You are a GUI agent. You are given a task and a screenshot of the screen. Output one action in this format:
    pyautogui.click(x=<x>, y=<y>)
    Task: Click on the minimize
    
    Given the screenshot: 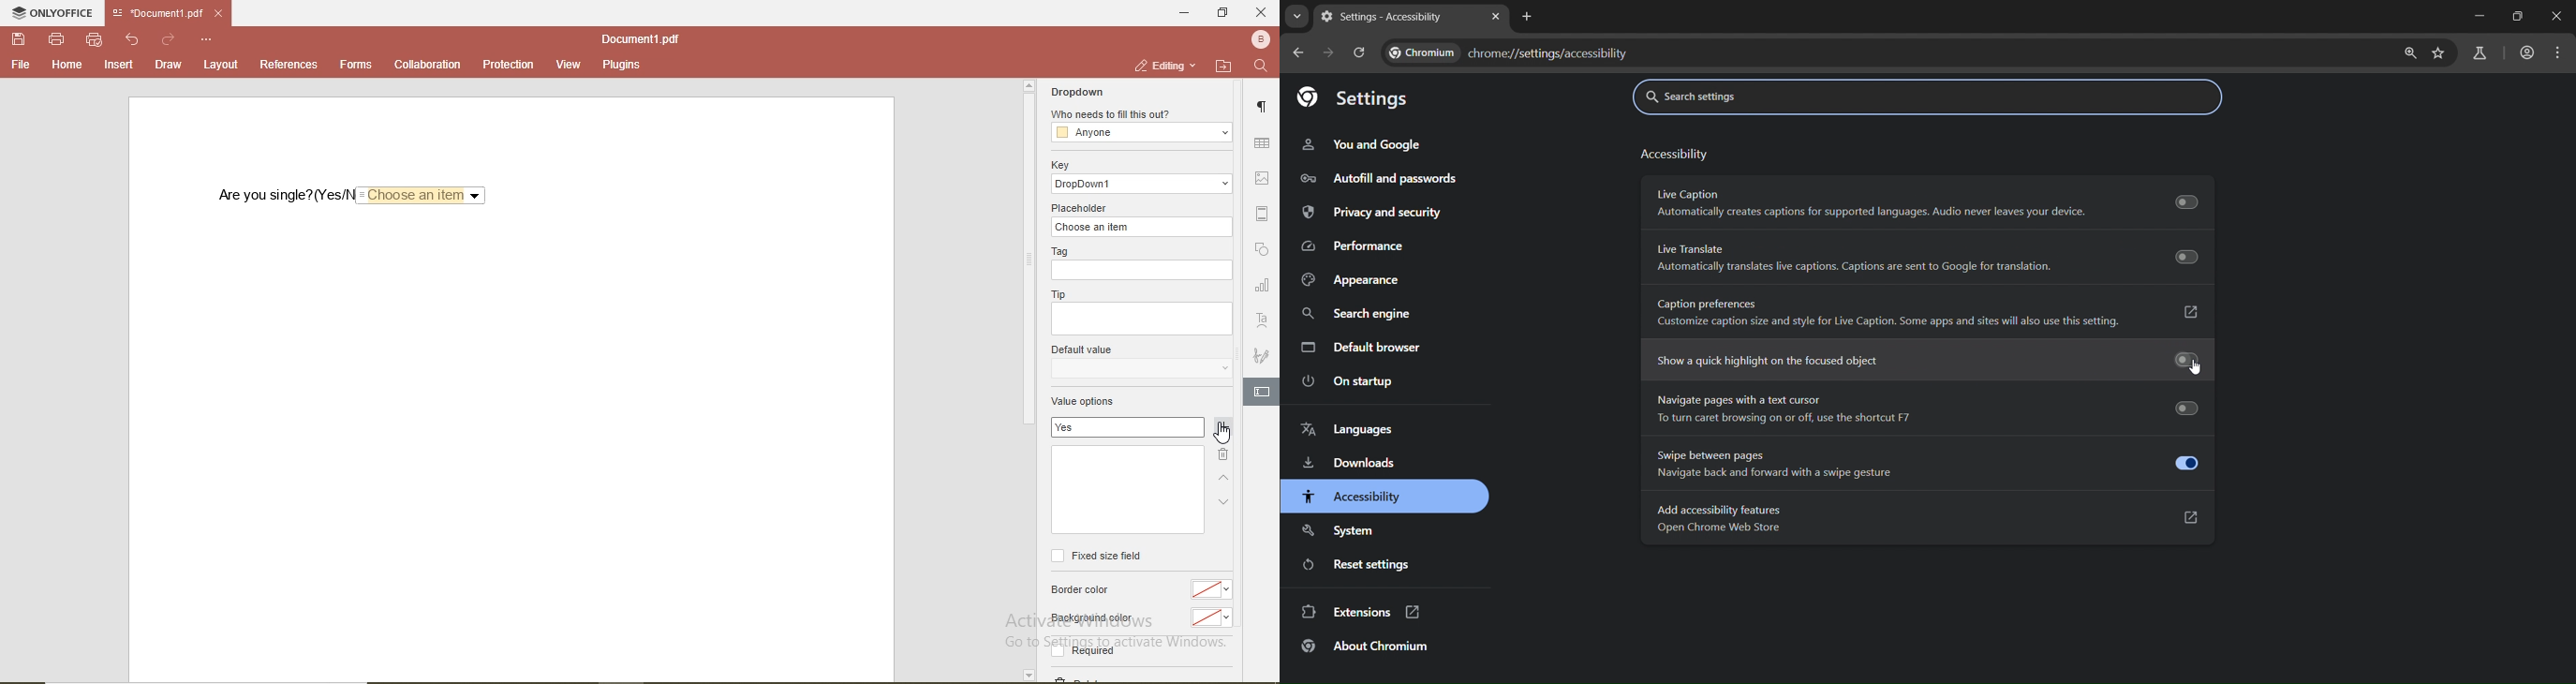 What is the action you would take?
    pyautogui.click(x=2480, y=16)
    